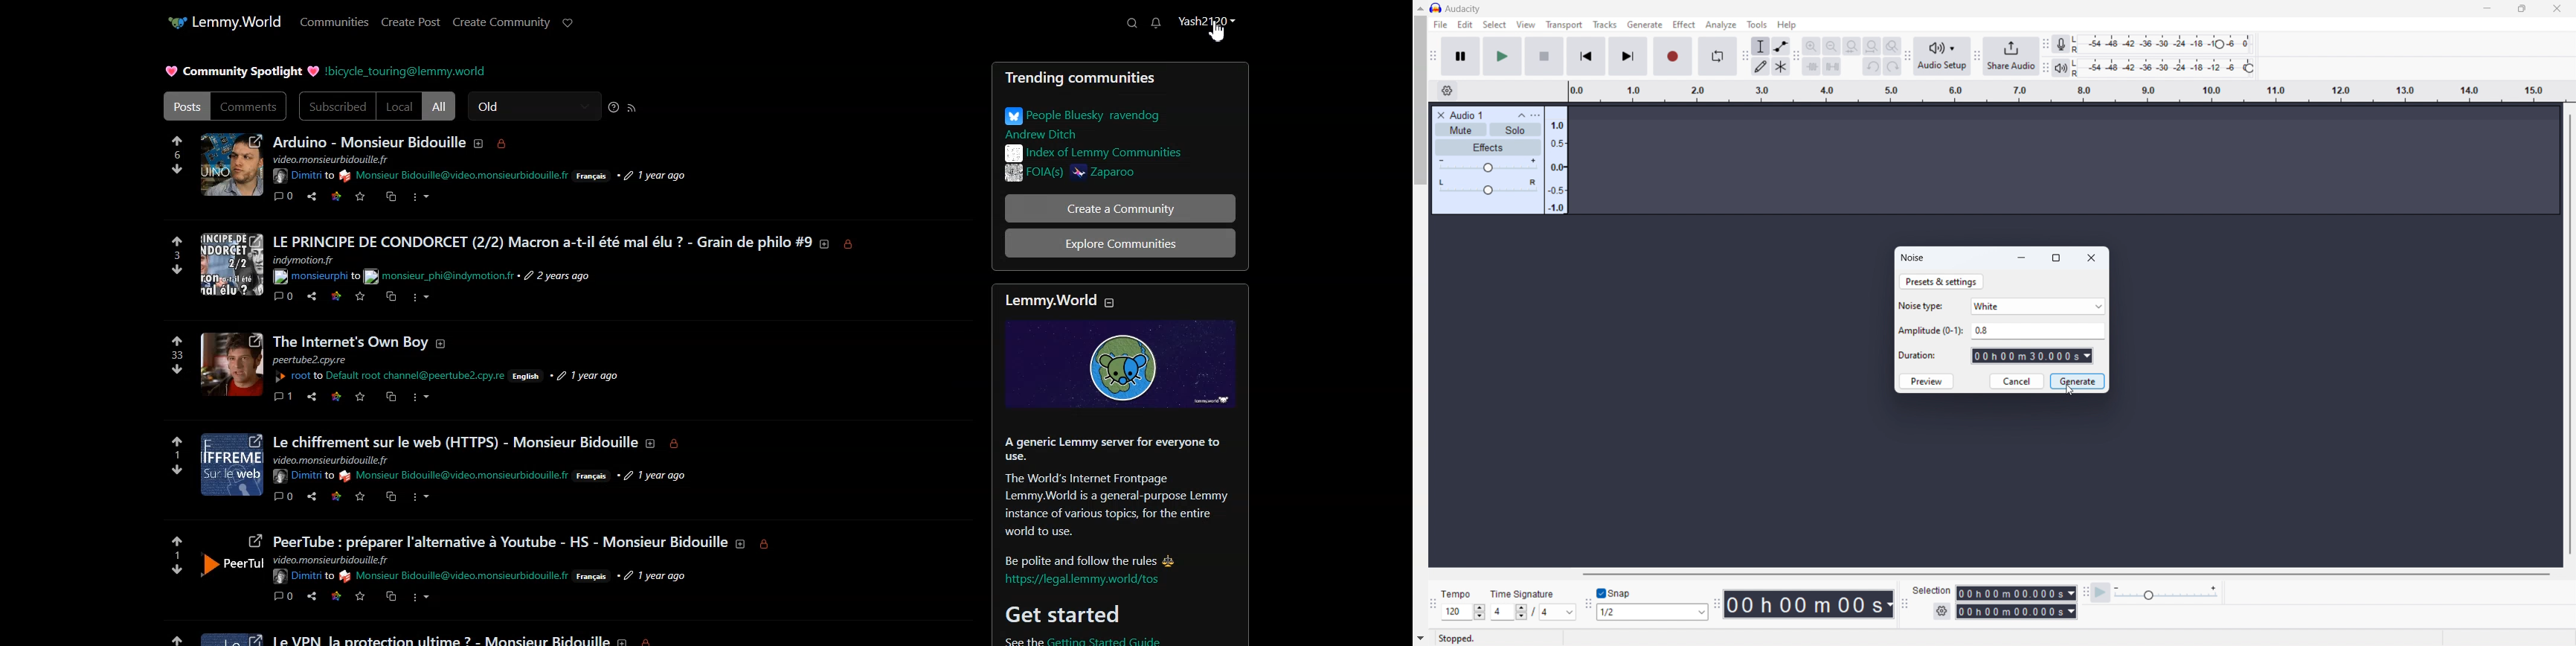  Describe the element at coordinates (231, 165) in the screenshot. I see `Profile Pic` at that location.